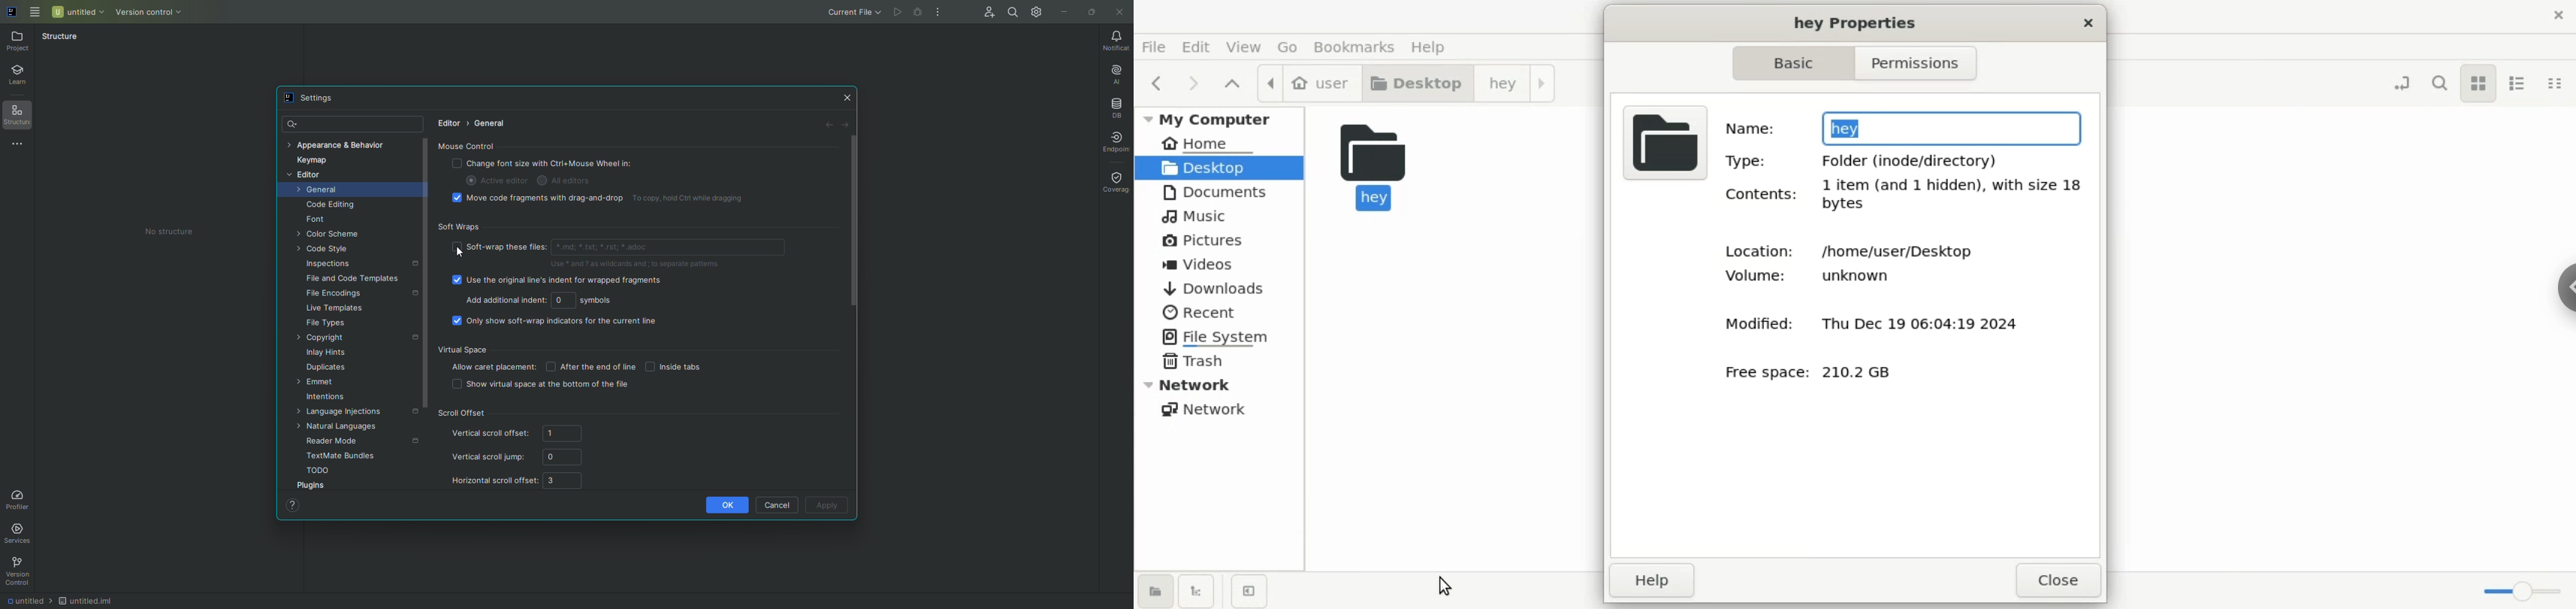  I want to click on Help, so click(295, 507).